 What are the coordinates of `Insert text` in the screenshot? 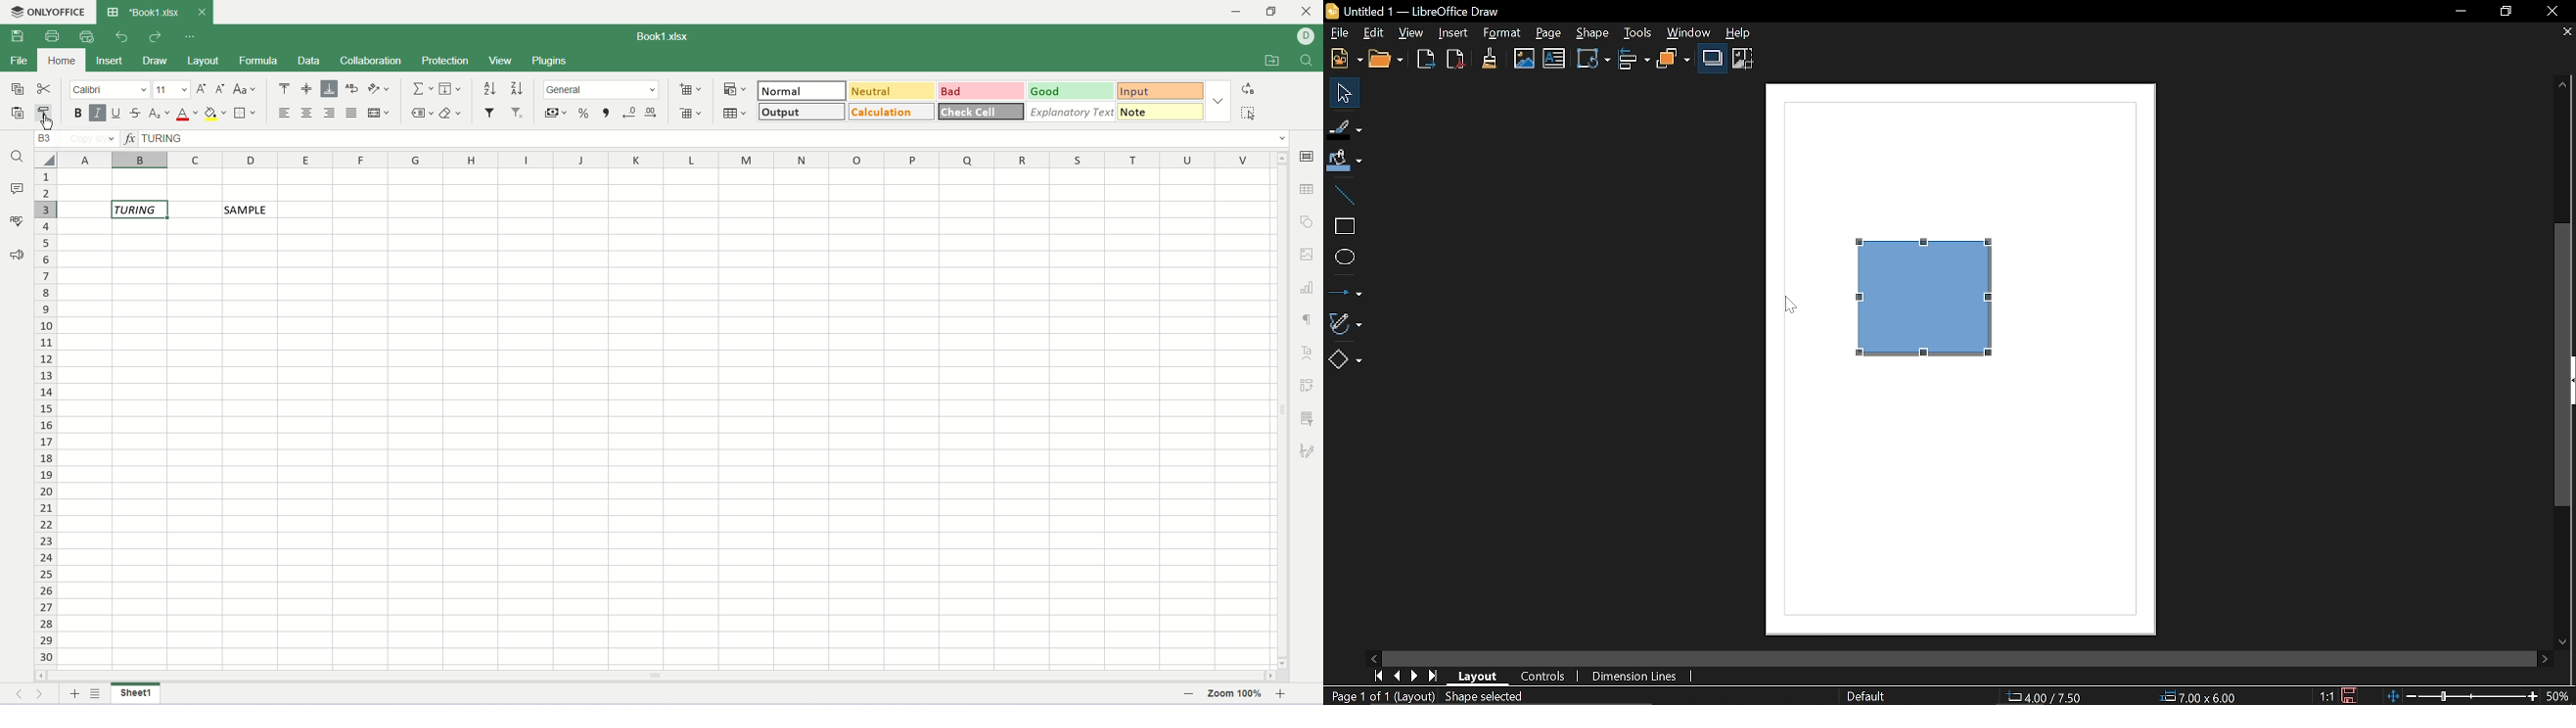 It's located at (1555, 60).